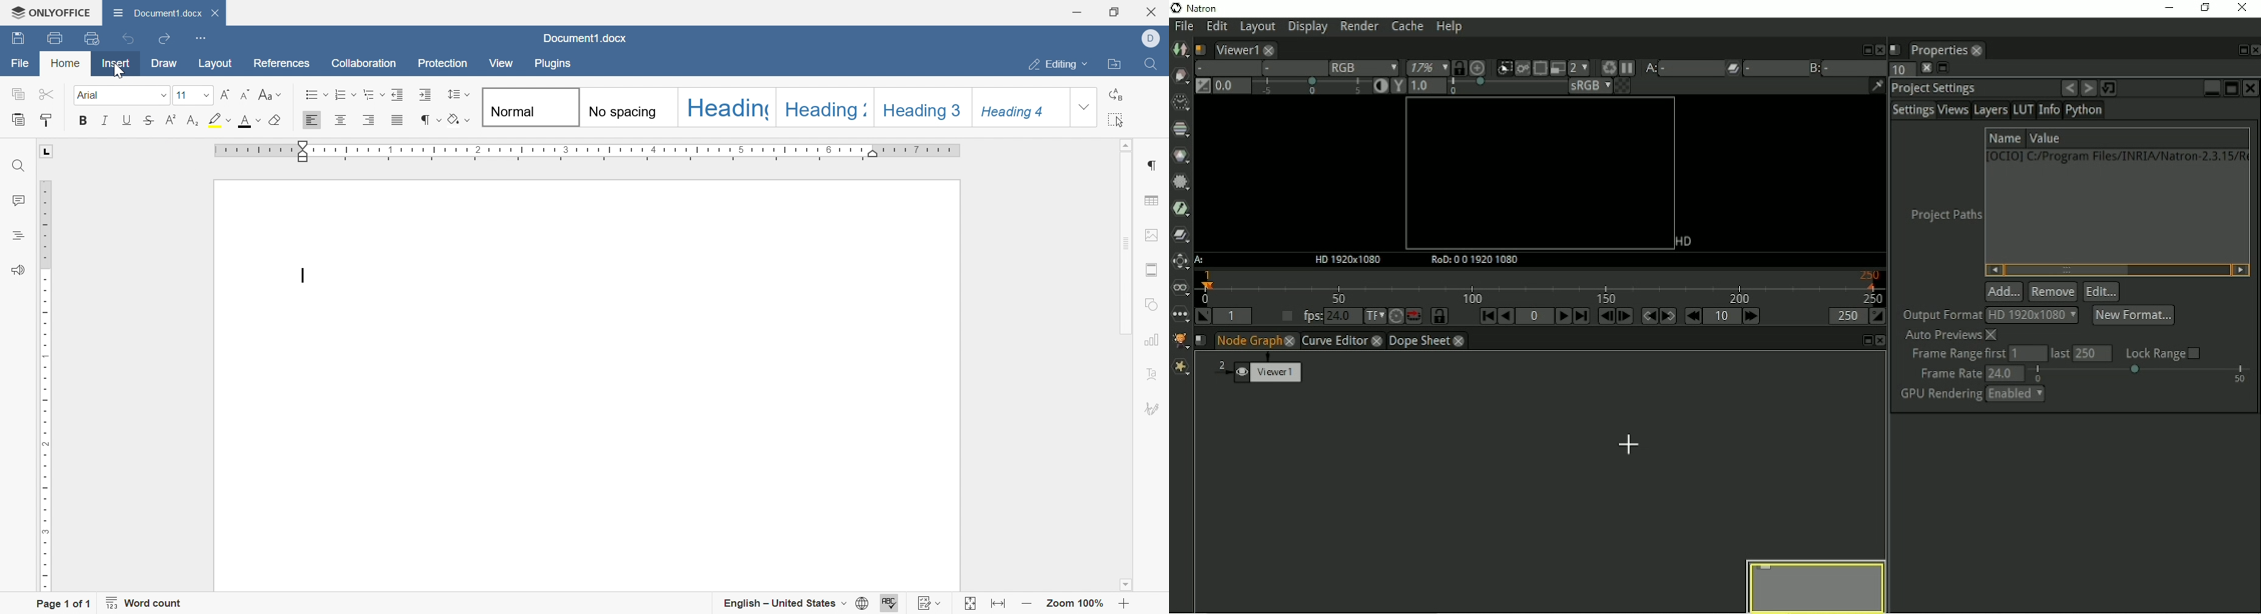 This screenshot has width=2268, height=616. I want to click on Checkerboard, so click(1614, 87).